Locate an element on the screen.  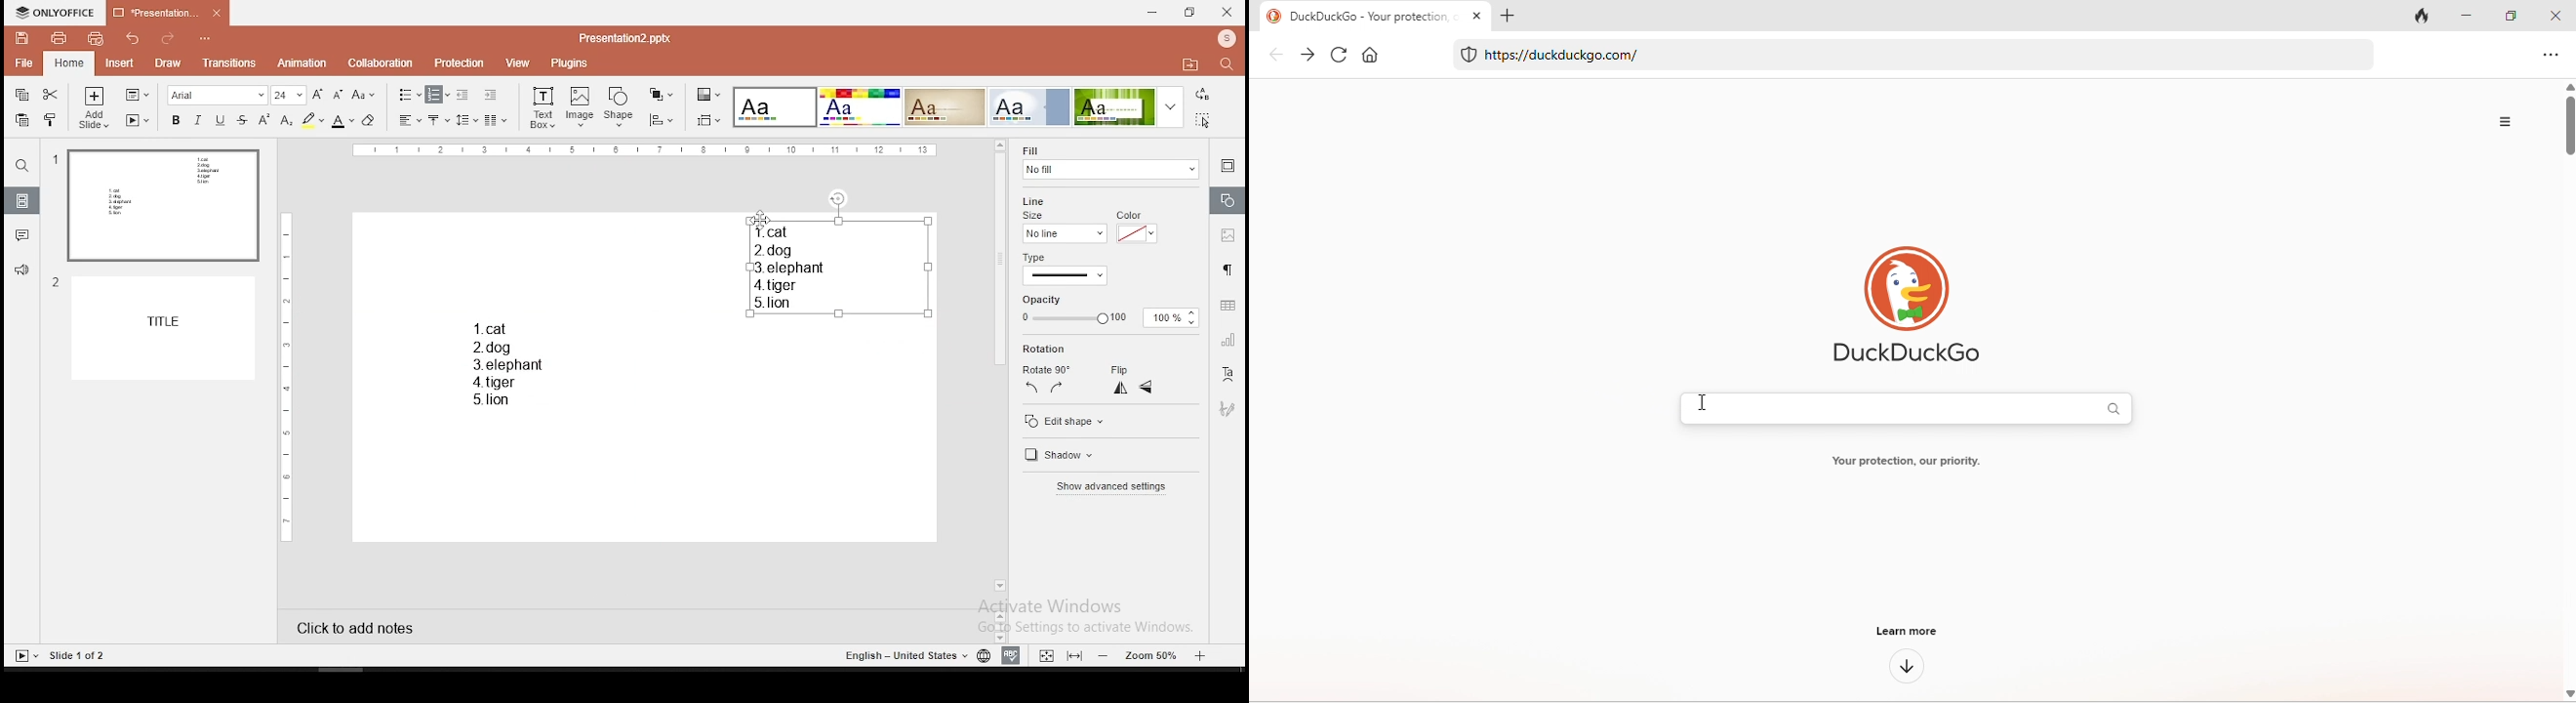
slide settings is located at coordinates (1228, 168).